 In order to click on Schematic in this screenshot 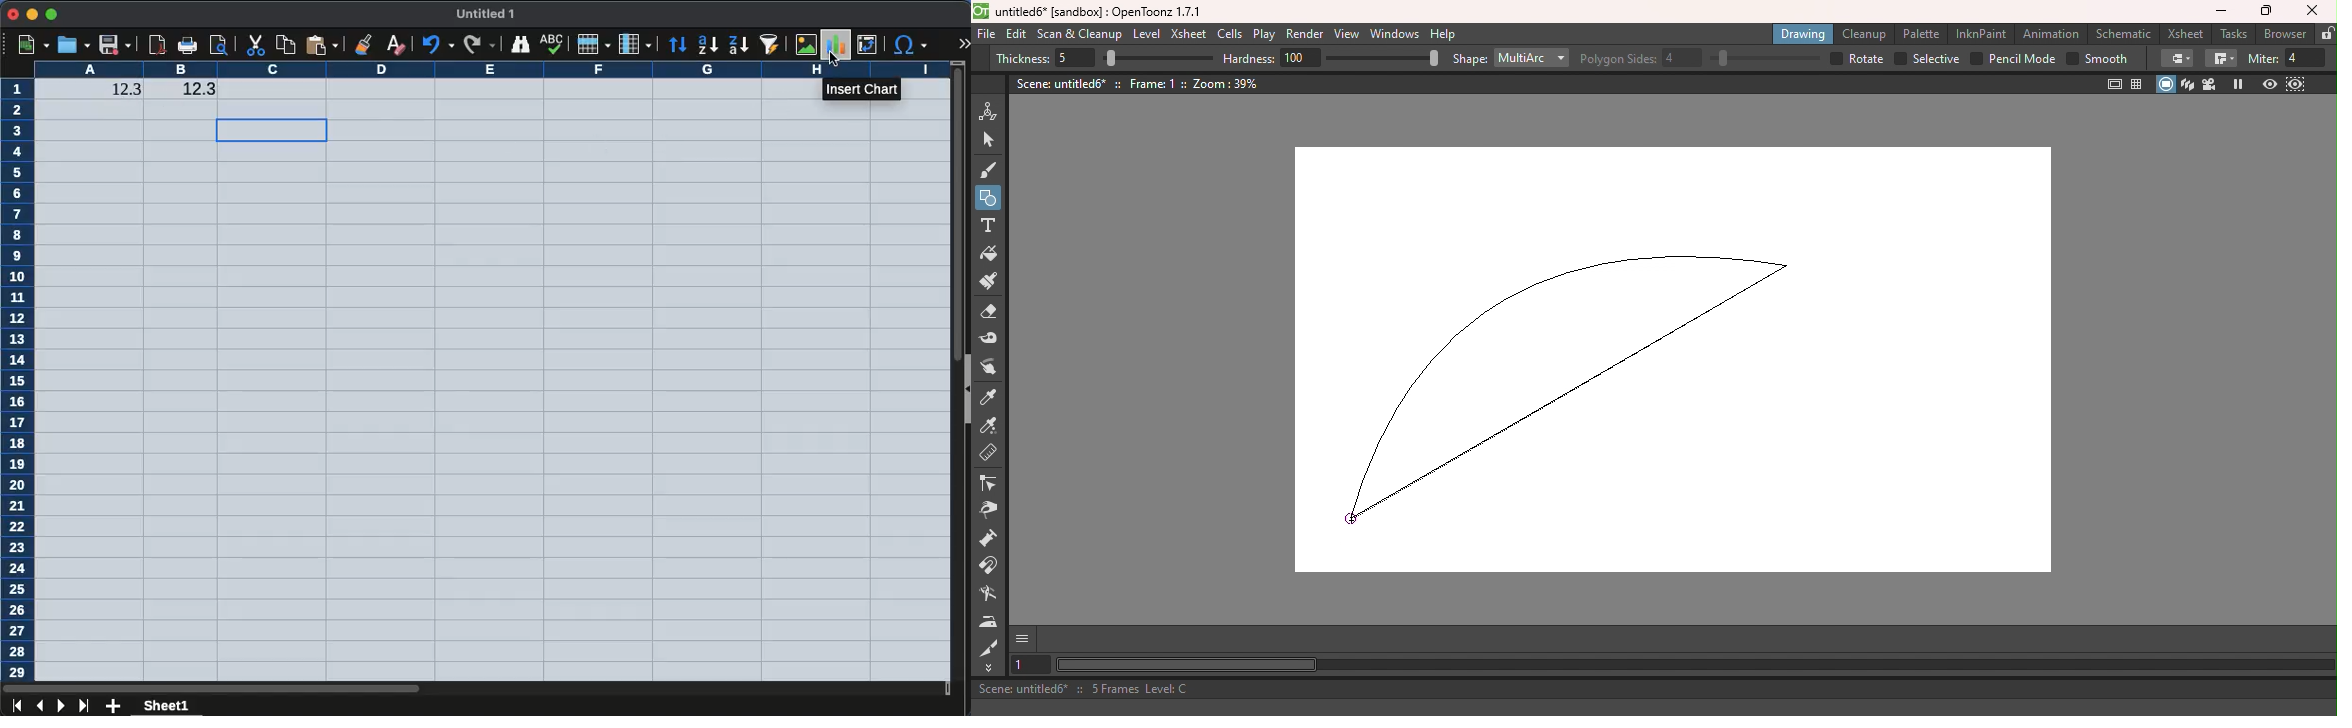, I will do `click(2123, 33)`.